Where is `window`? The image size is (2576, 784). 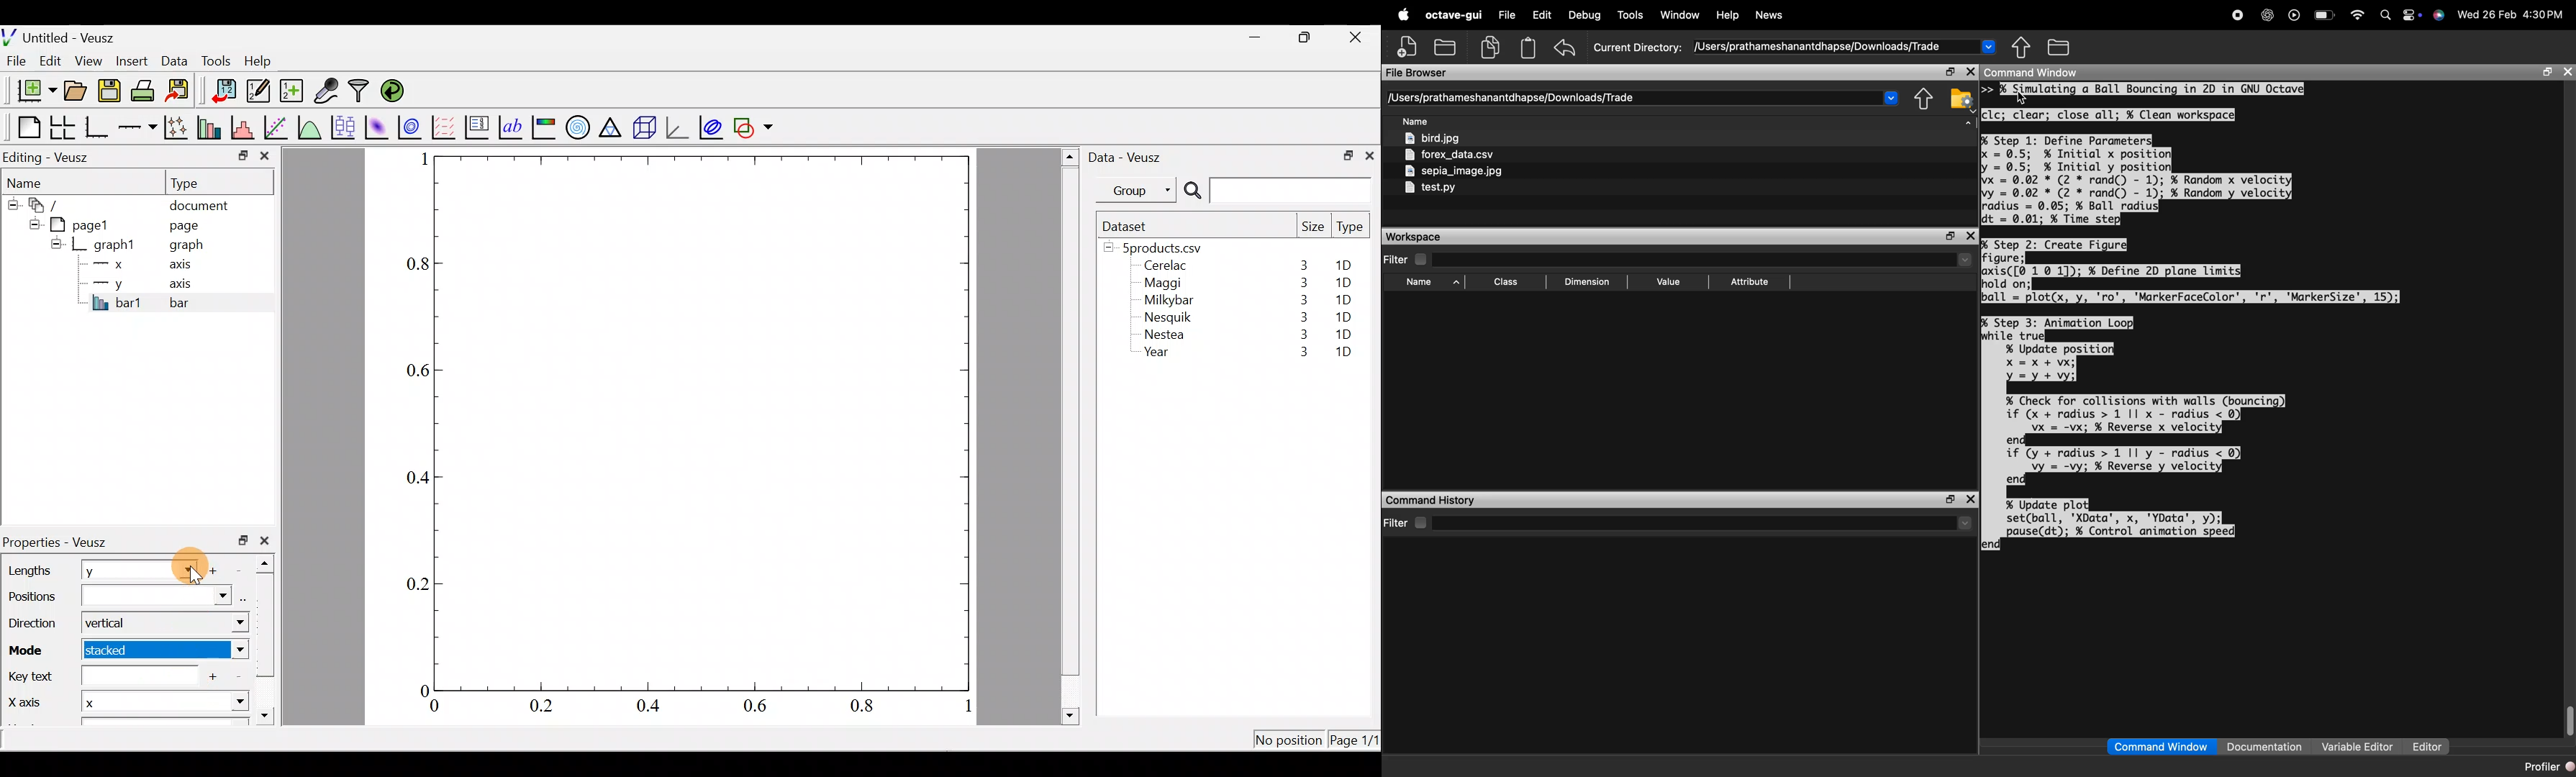 window is located at coordinates (1681, 15).